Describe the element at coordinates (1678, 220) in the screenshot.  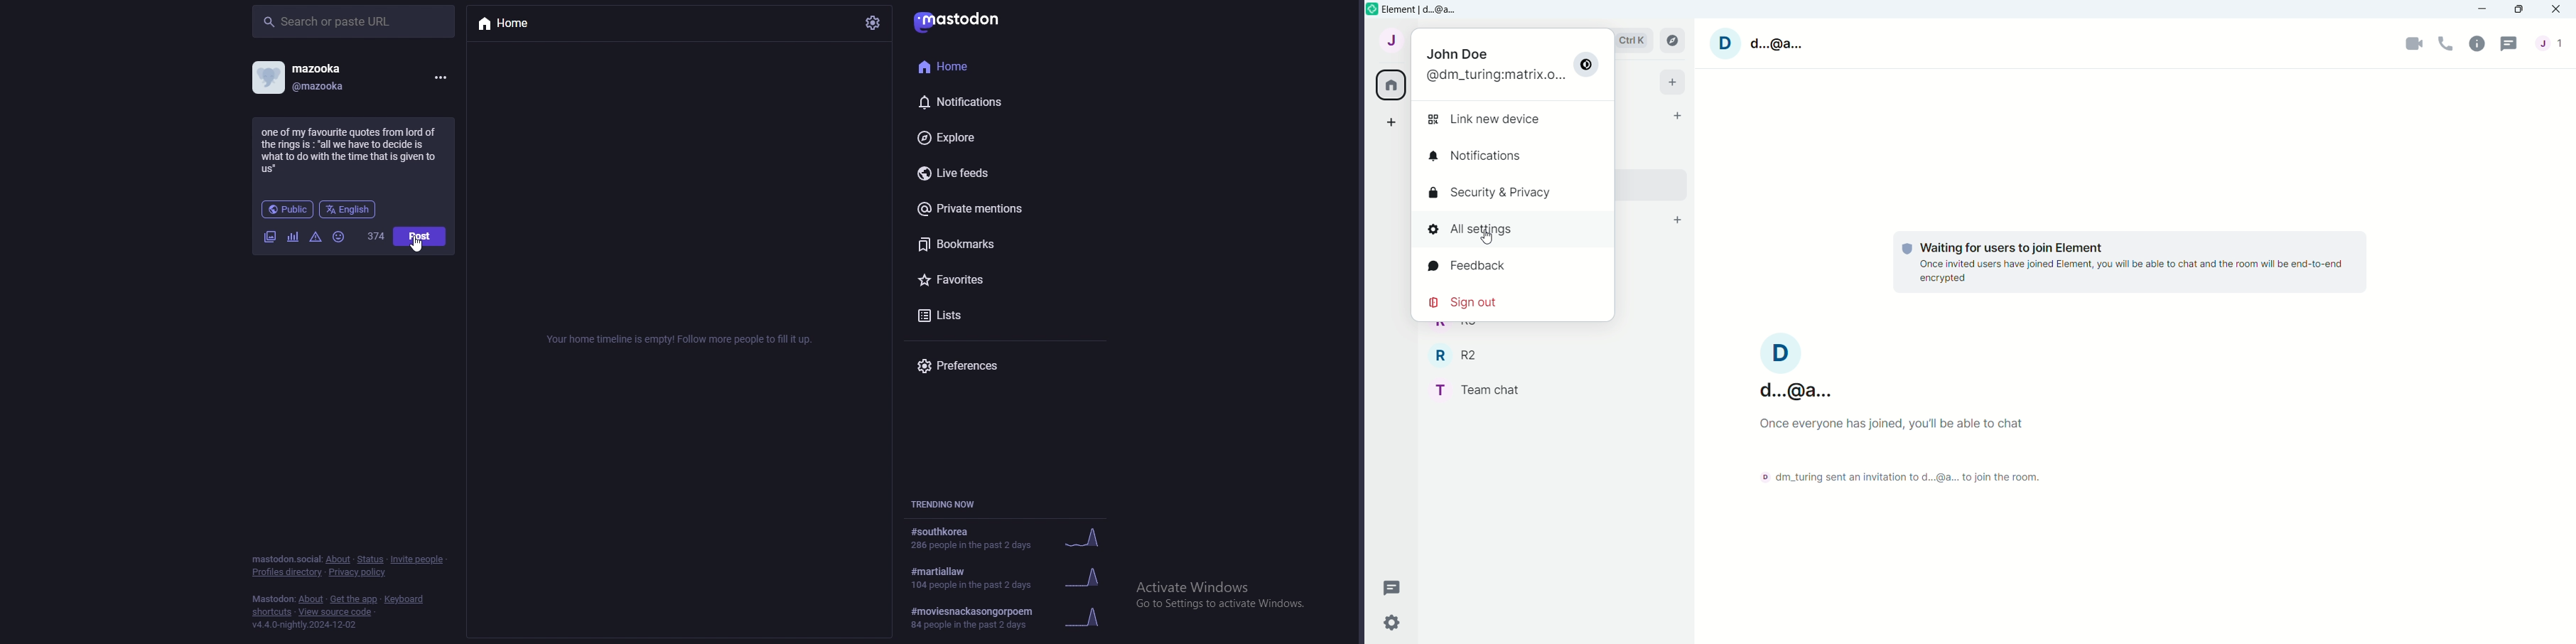
I see `Add room` at that location.